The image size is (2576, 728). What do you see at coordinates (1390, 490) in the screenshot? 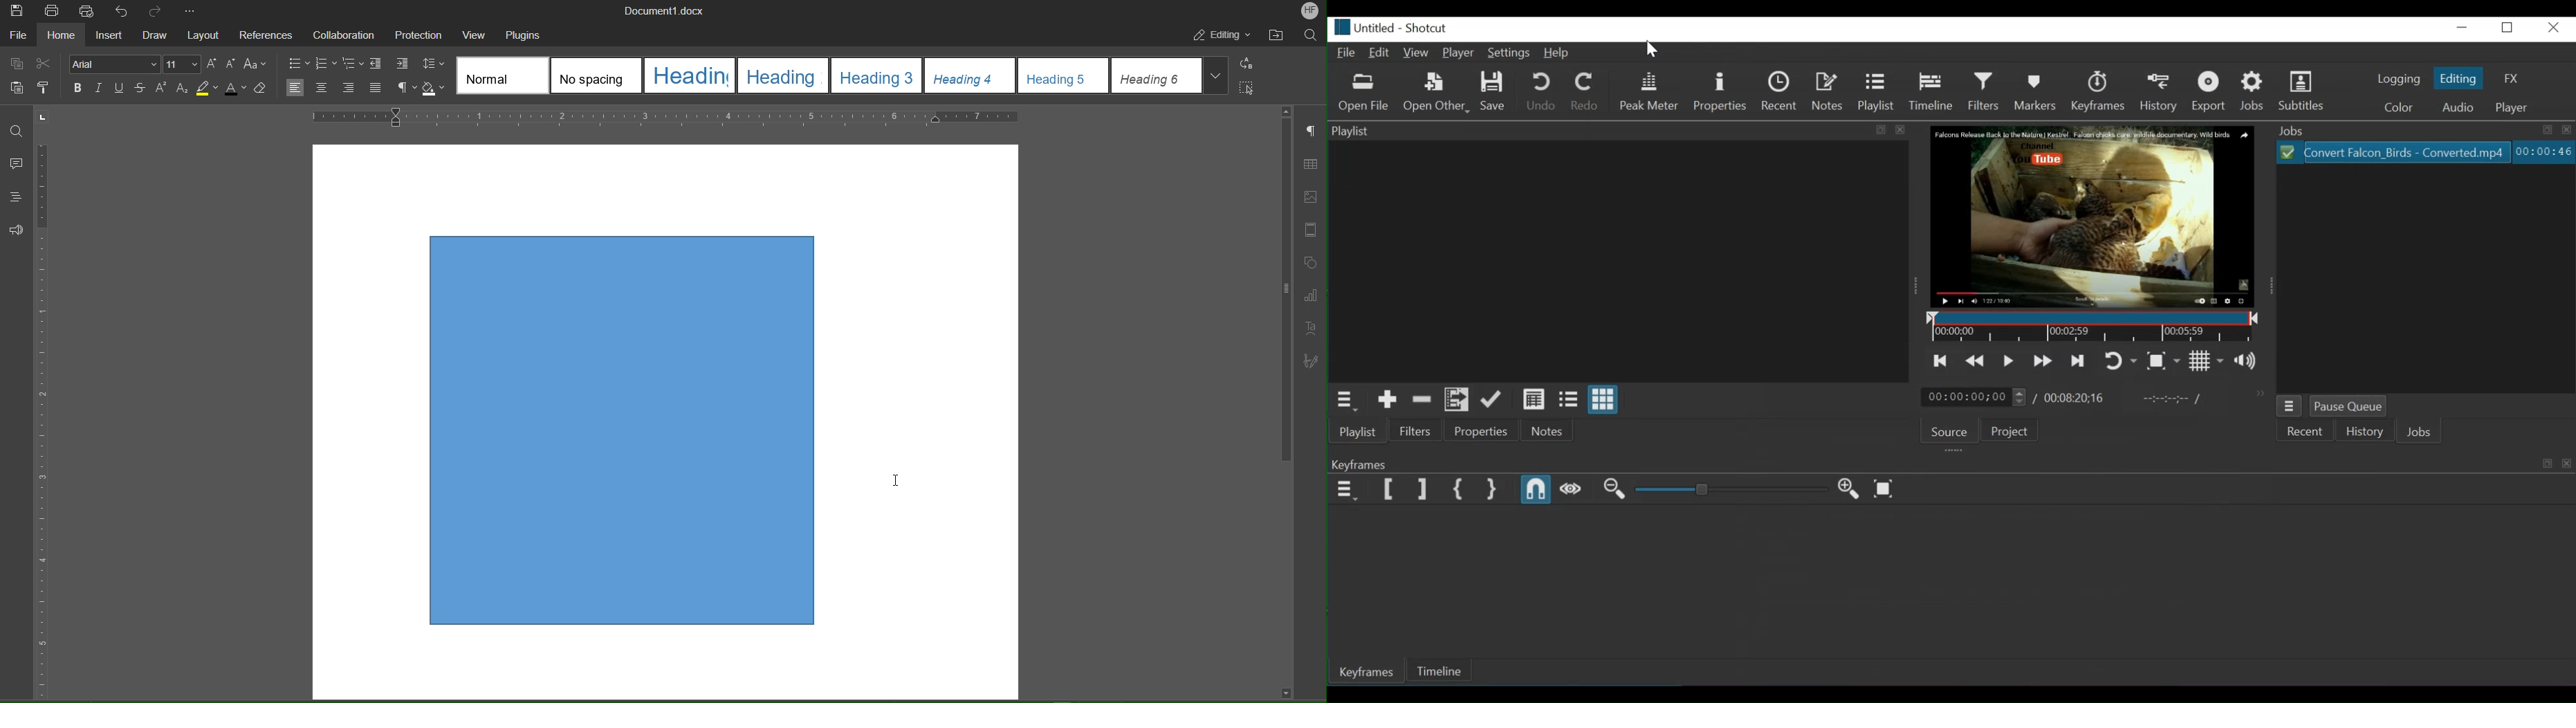
I see `Set Filter First` at bounding box center [1390, 490].